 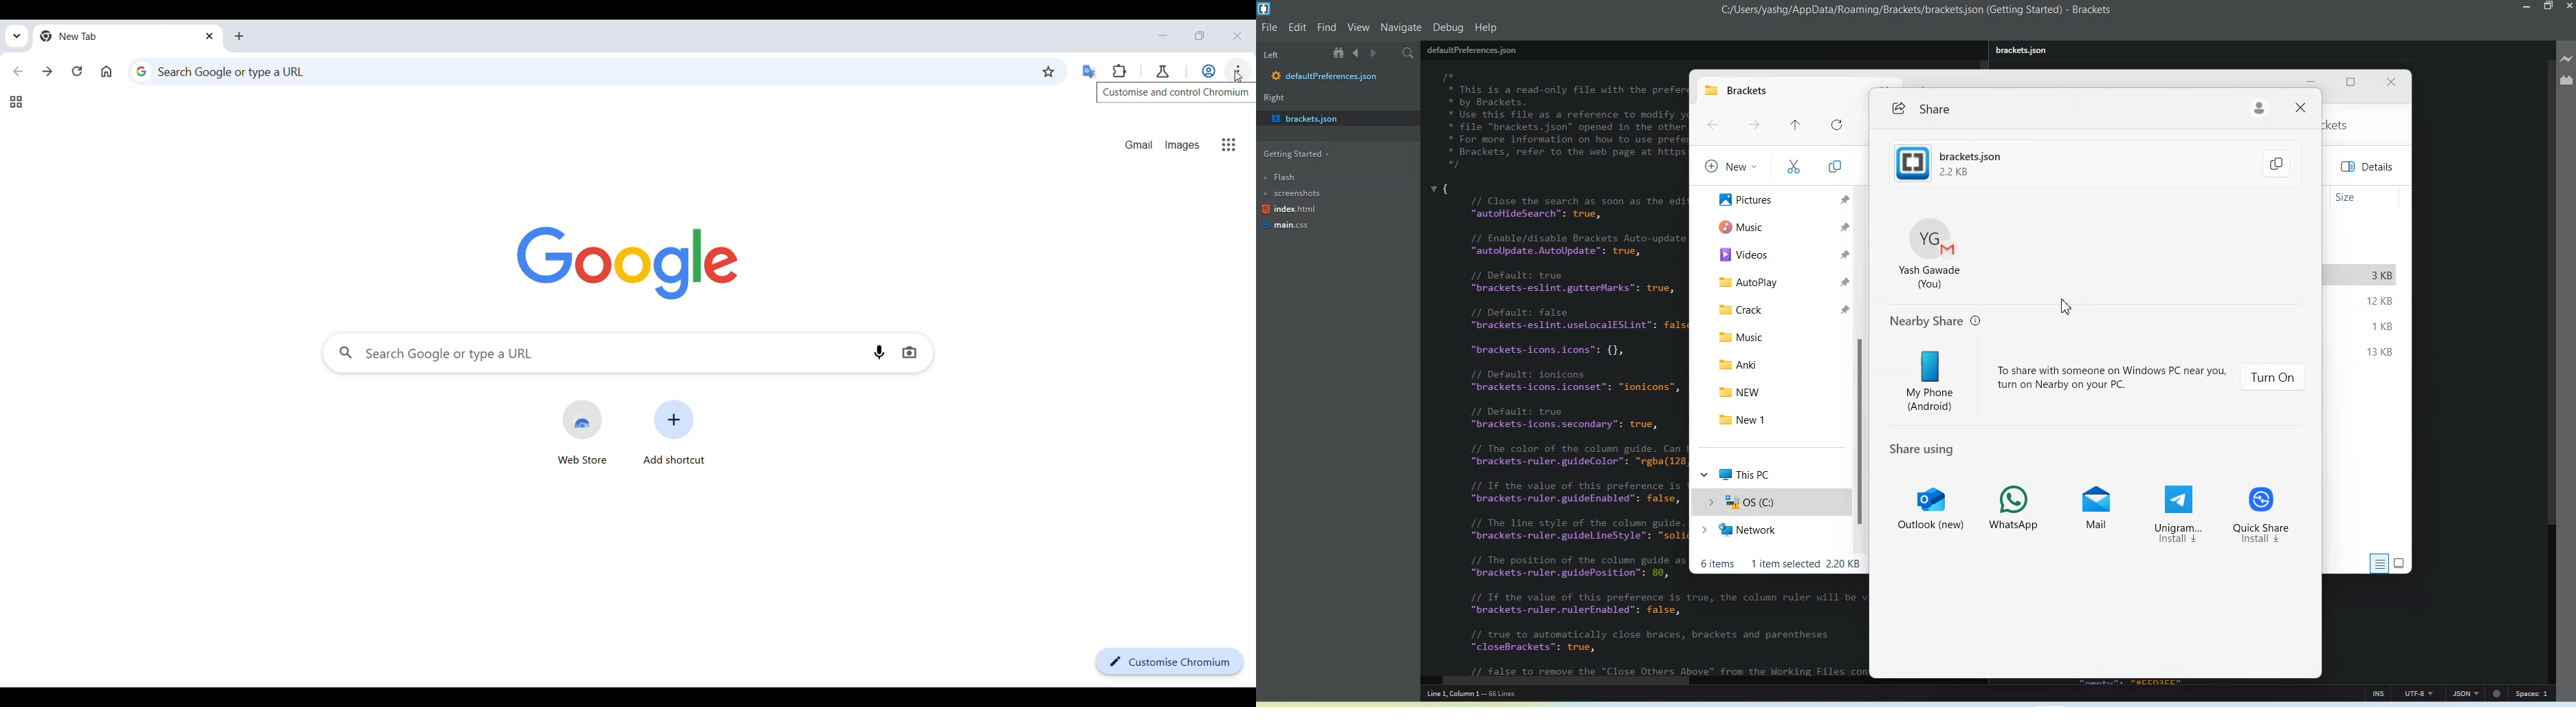 I want to click on to share with someone on windows pc near you turn on nearby on your pc, so click(x=2110, y=376).